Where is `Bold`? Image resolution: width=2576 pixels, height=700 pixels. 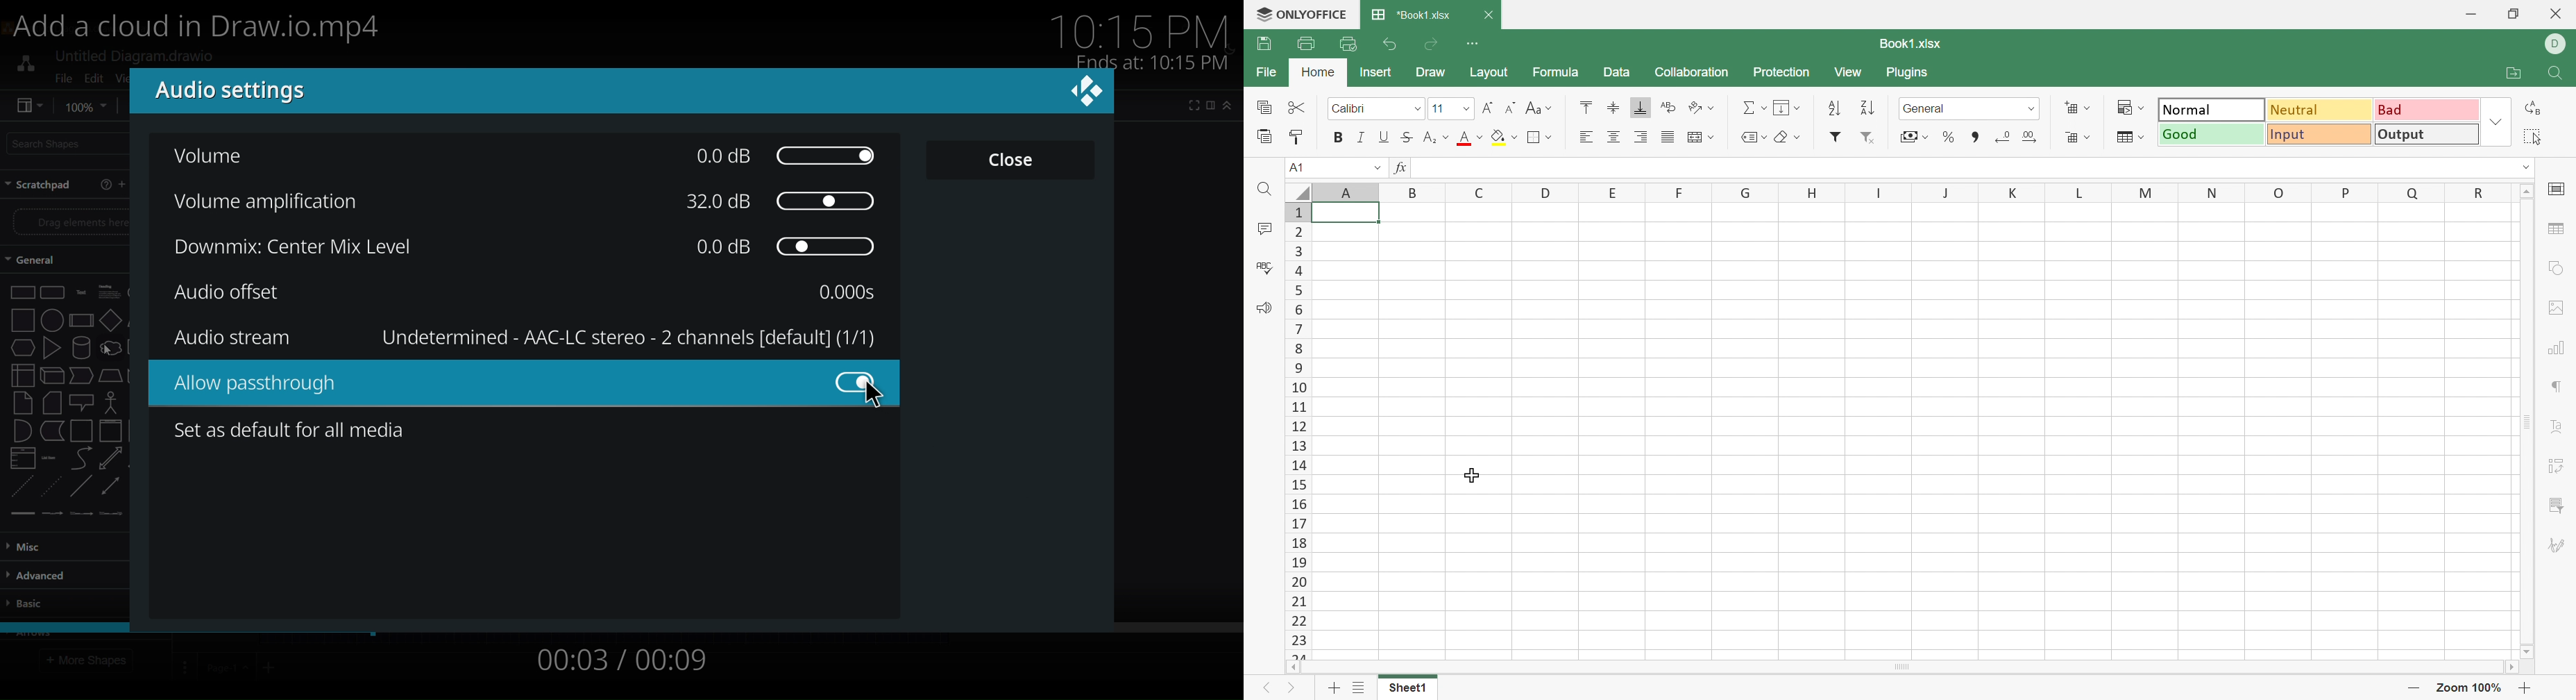 Bold is located at coordinates (1339, 137).